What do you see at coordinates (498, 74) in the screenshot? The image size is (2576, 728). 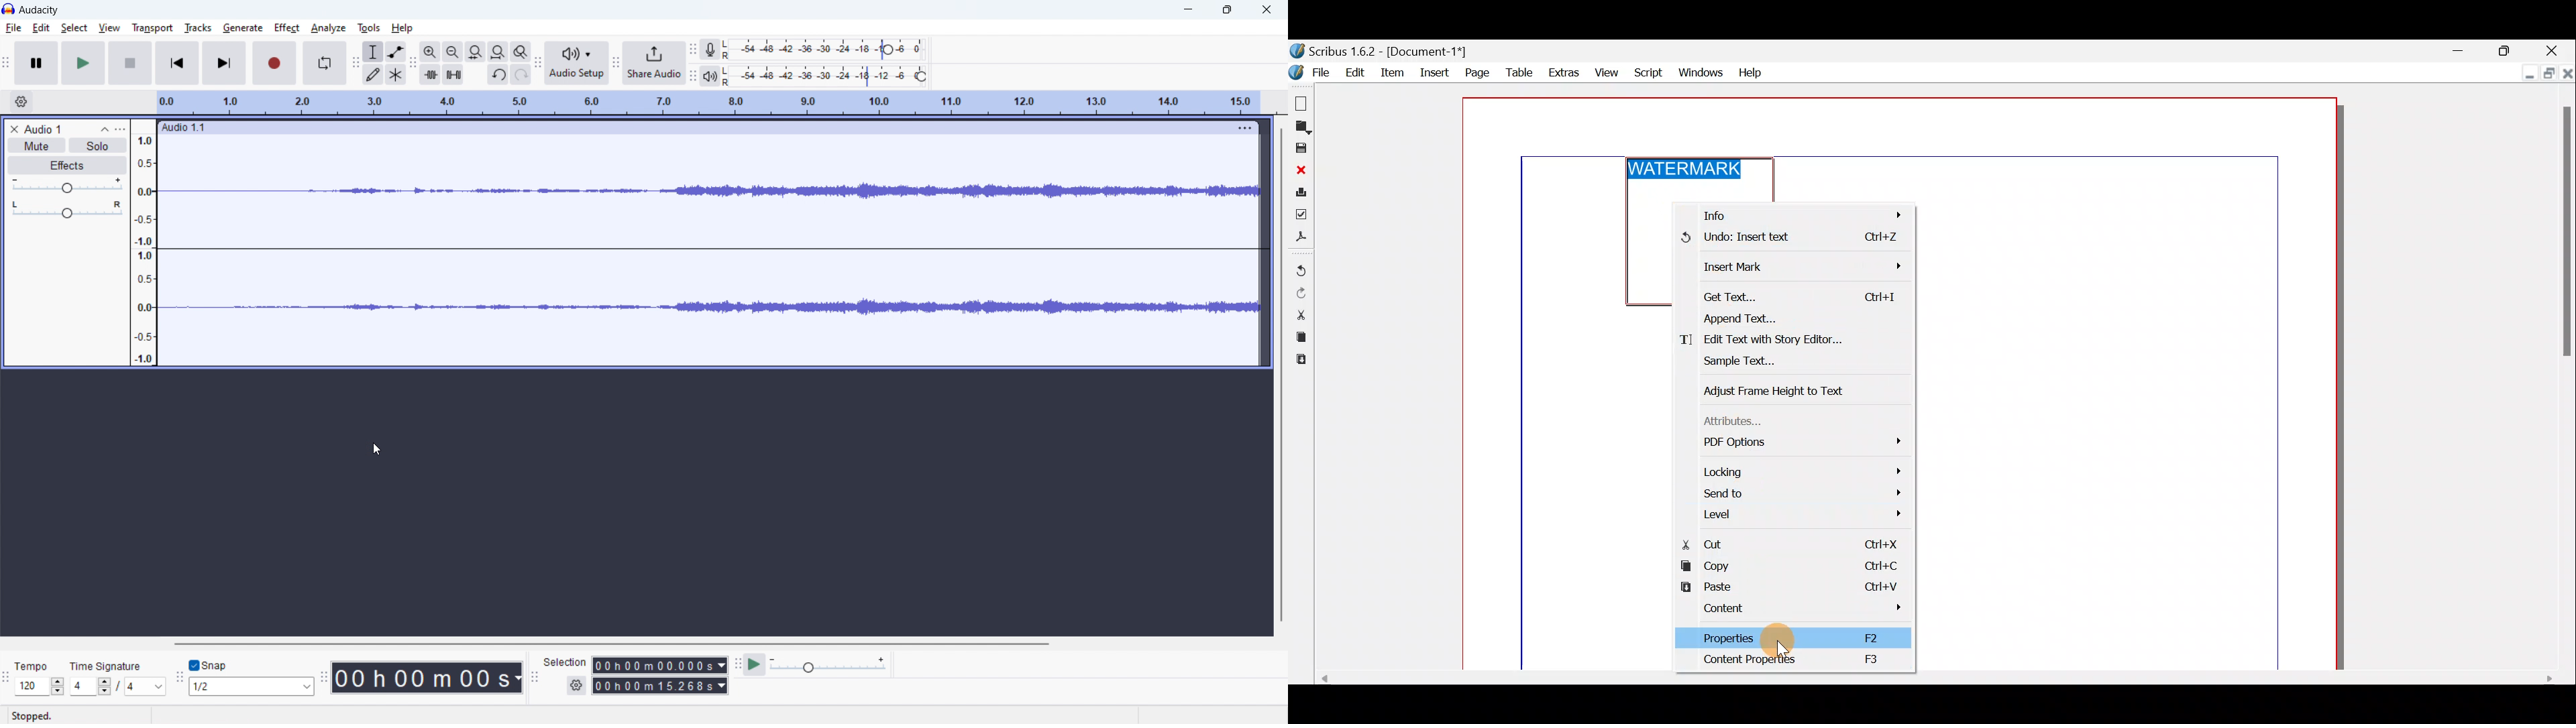 I see `undo` at bounding box center [498, 74].